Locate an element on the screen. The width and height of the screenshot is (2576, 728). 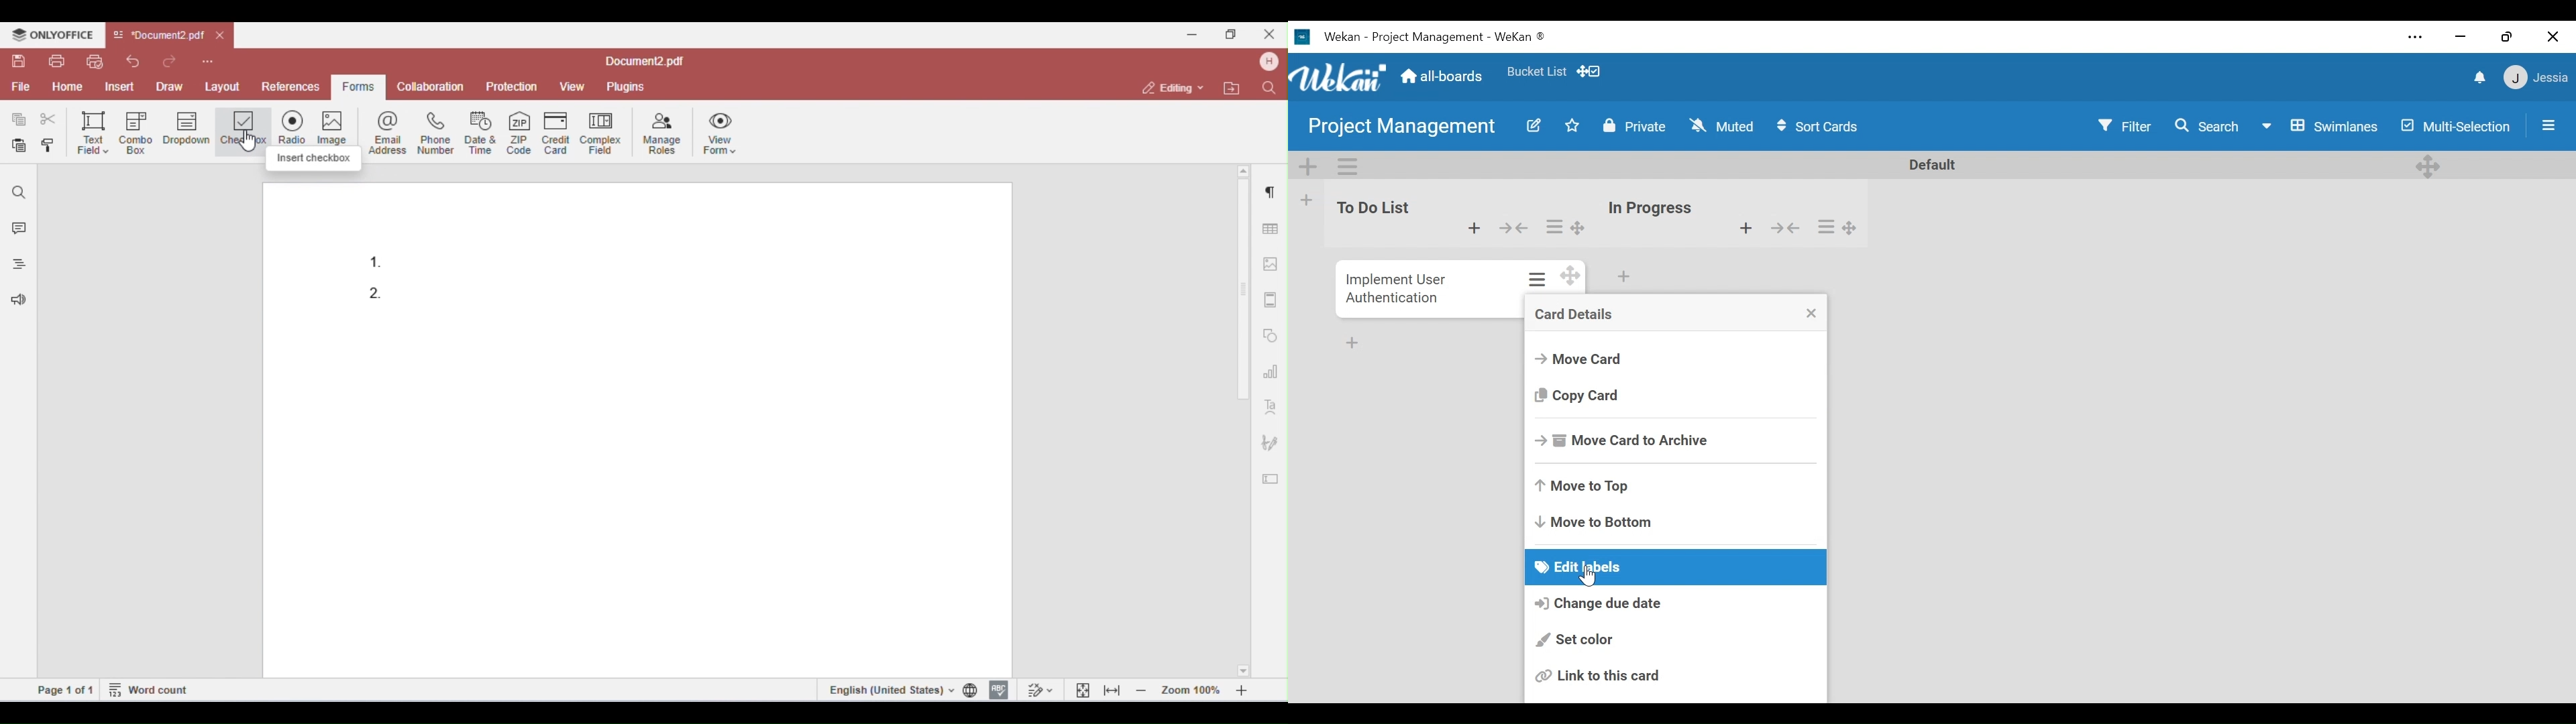
add card to the top of the list is located at coordinates (1472, 229).